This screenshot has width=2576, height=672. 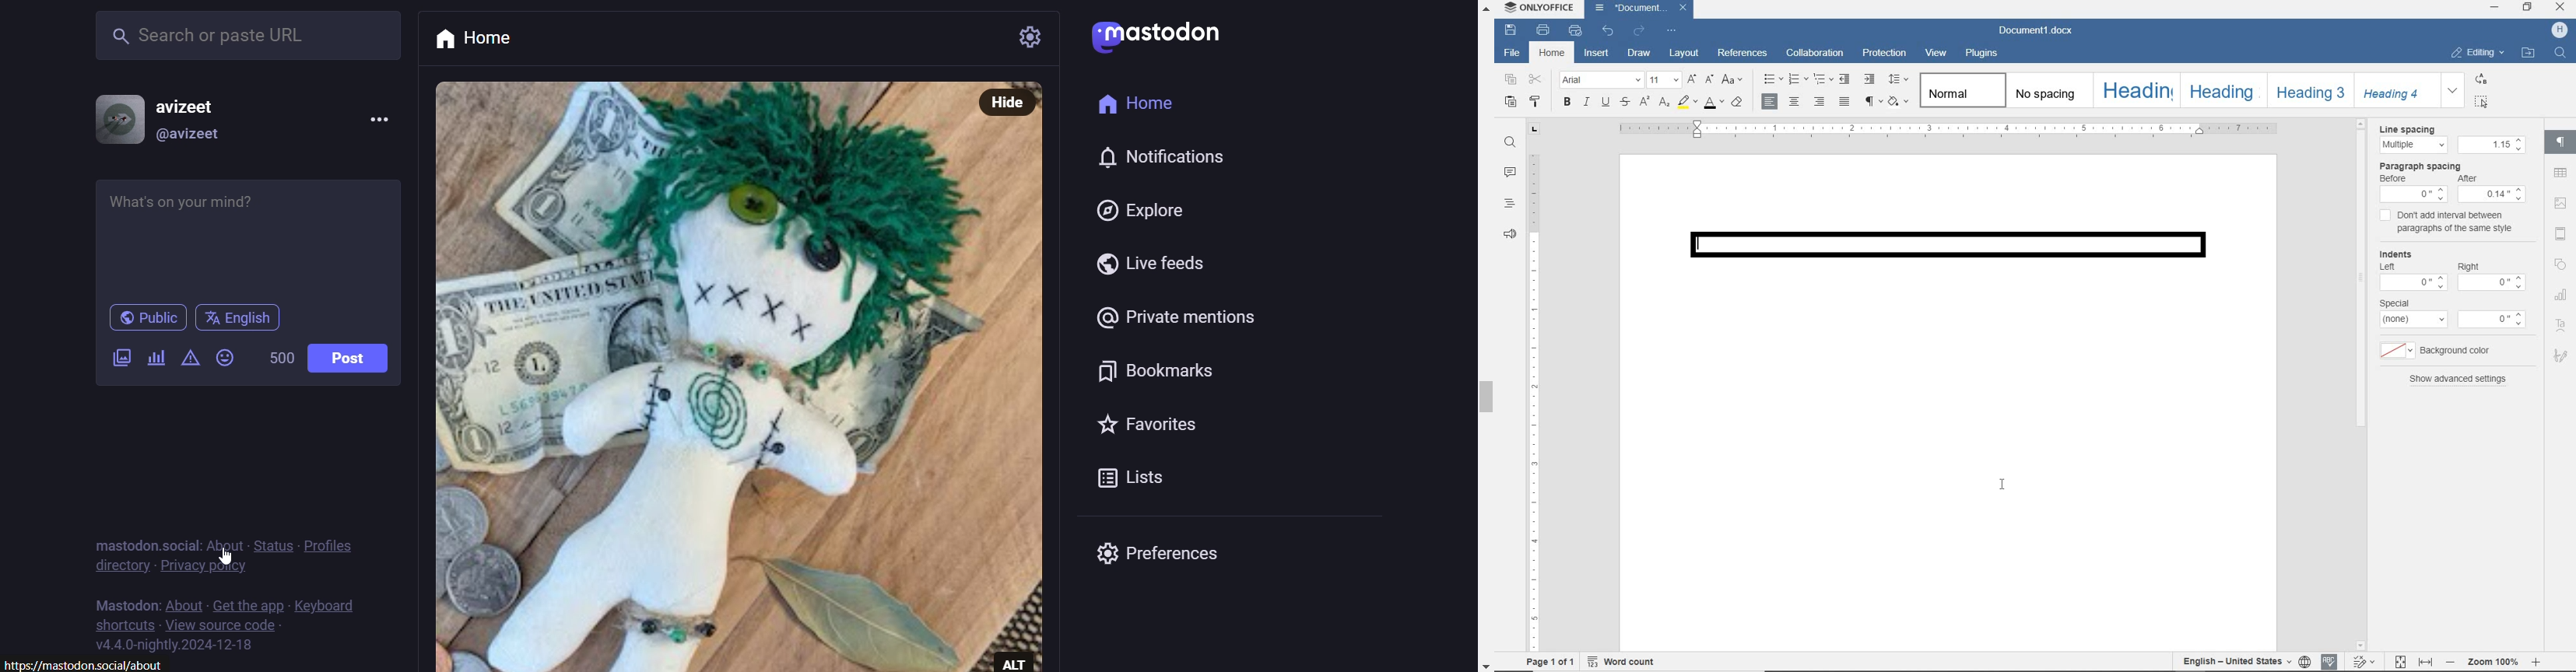 I want to click on insert, so click(x=1597, y=53).